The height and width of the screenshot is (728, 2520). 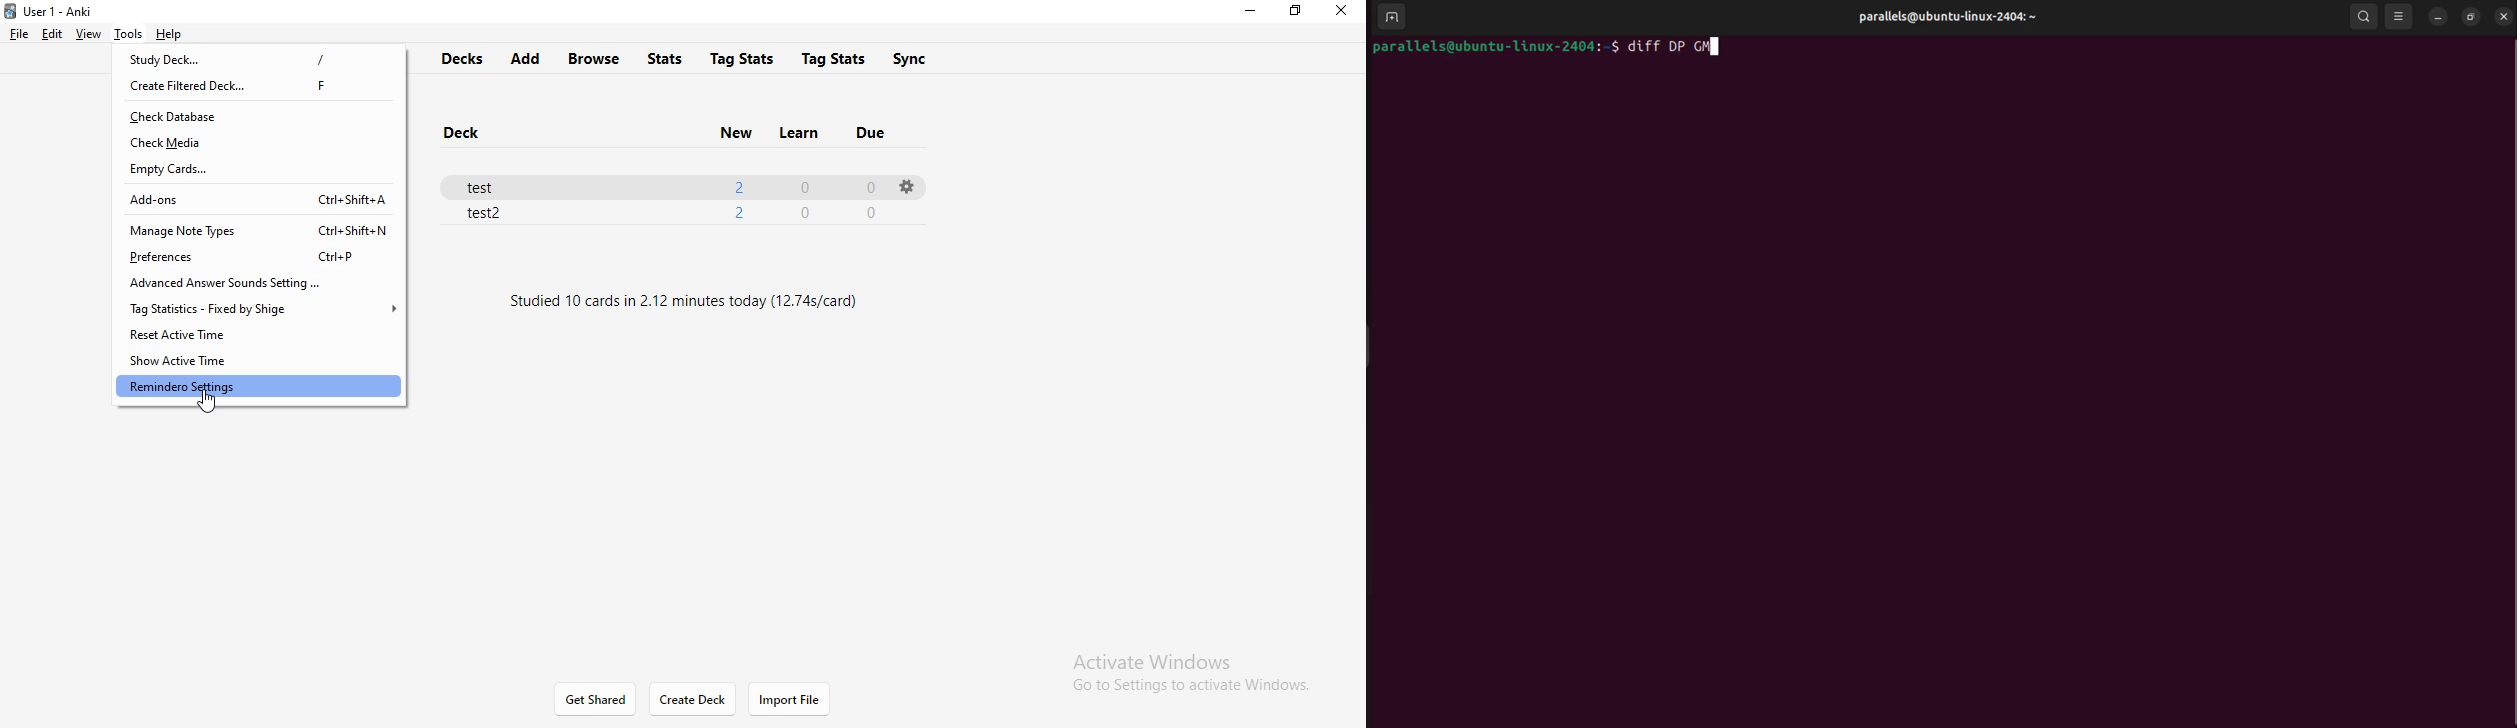 I want to click on get shared, so click(x=597, y=700).